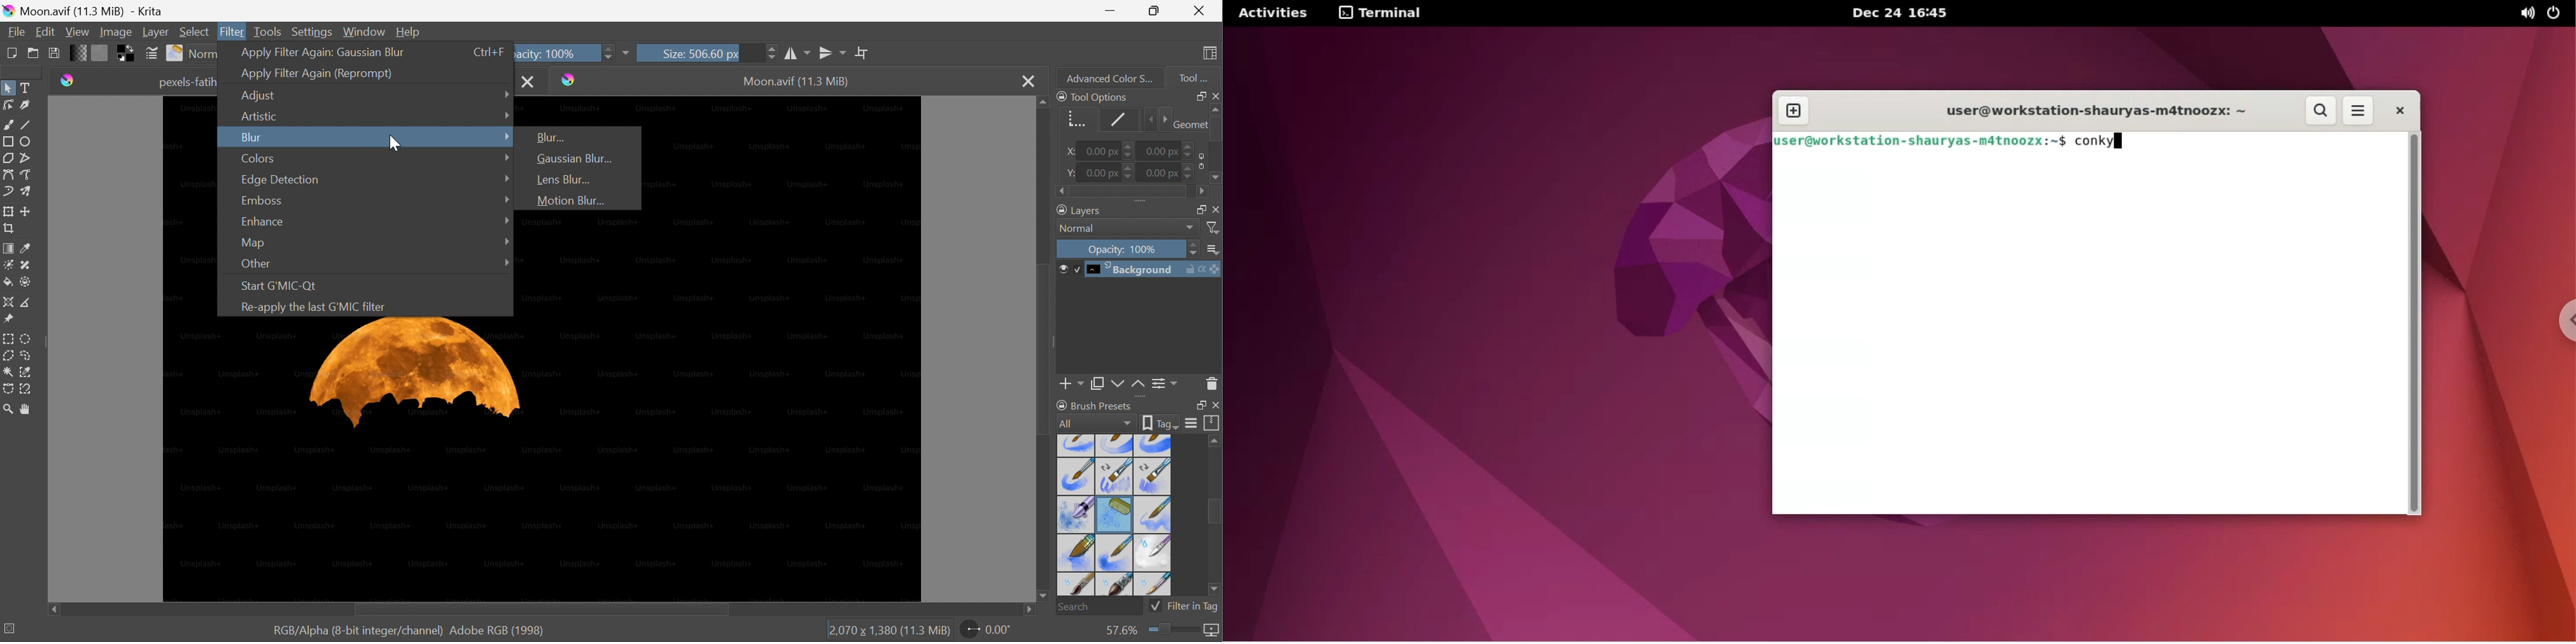 This screenshot has height=644, width=2576. What do you see at coordinates (26, 175) in the screenshot?
I see `Freehand path tool` at bounding box center [26, 175].